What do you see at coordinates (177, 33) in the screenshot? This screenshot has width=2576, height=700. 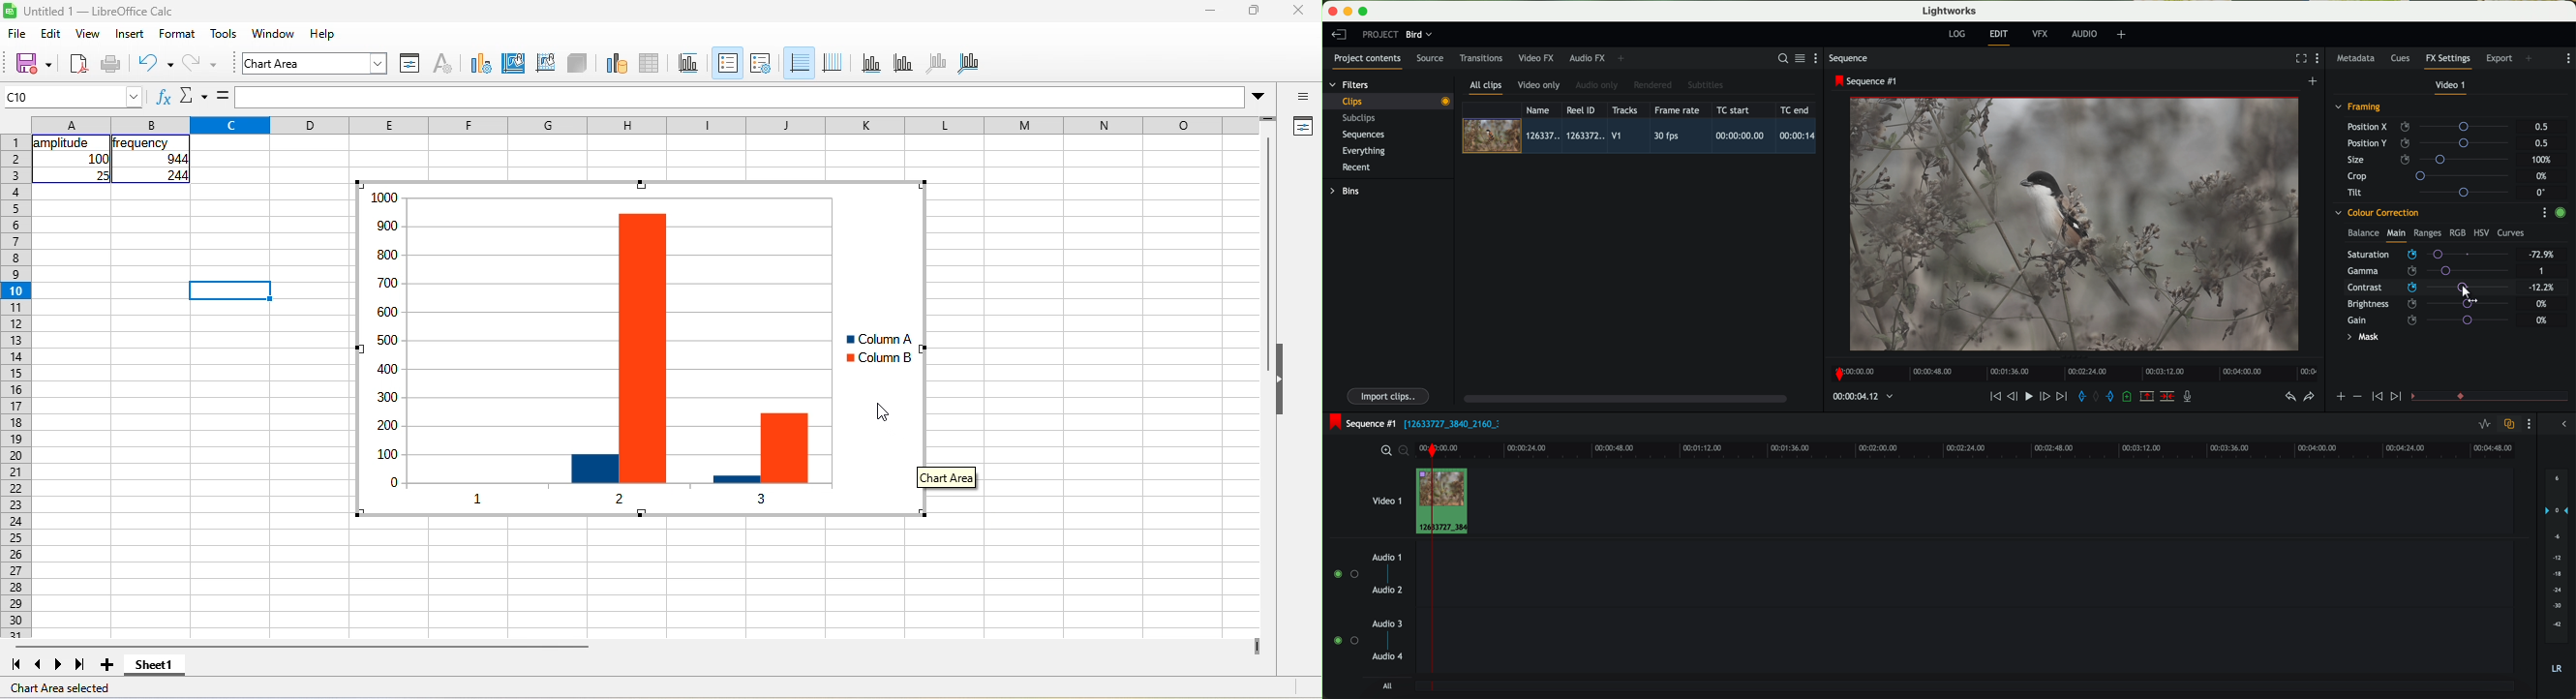 I see `format` at bounding box center [177, 33].